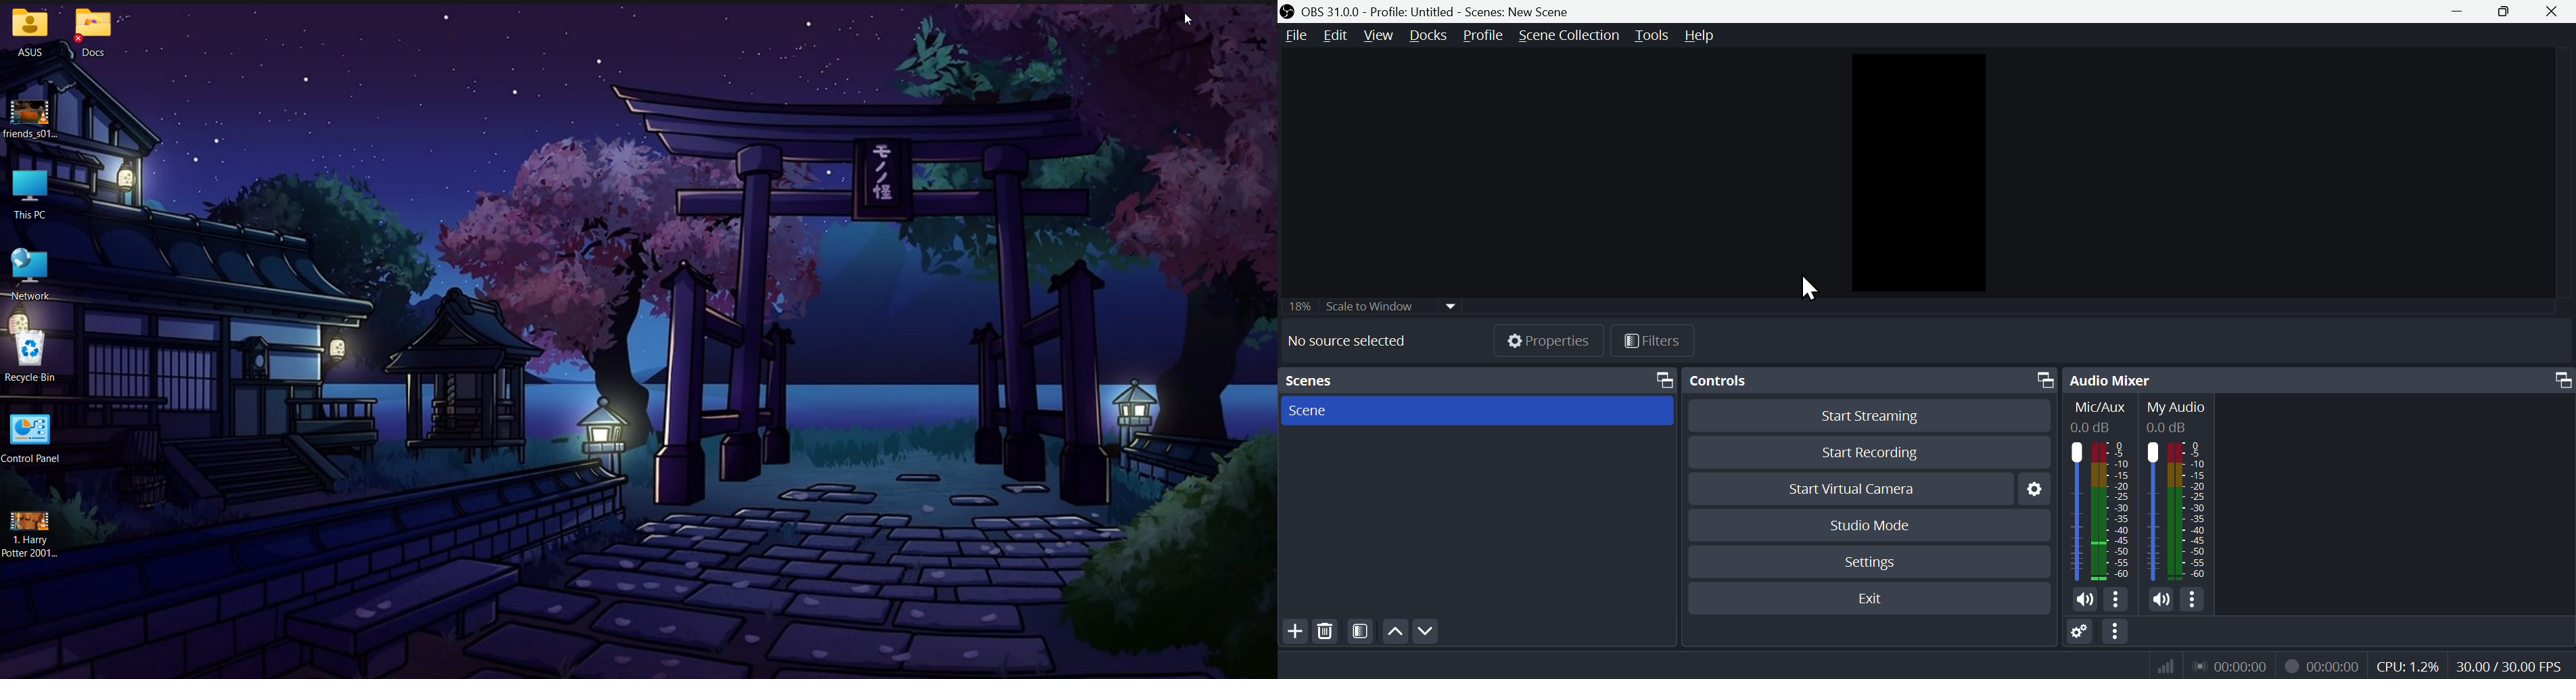 The image size is (2576, 700). Describe the element at coordinates (1334, 35) in the screenshot. I see `Edit` at that location.